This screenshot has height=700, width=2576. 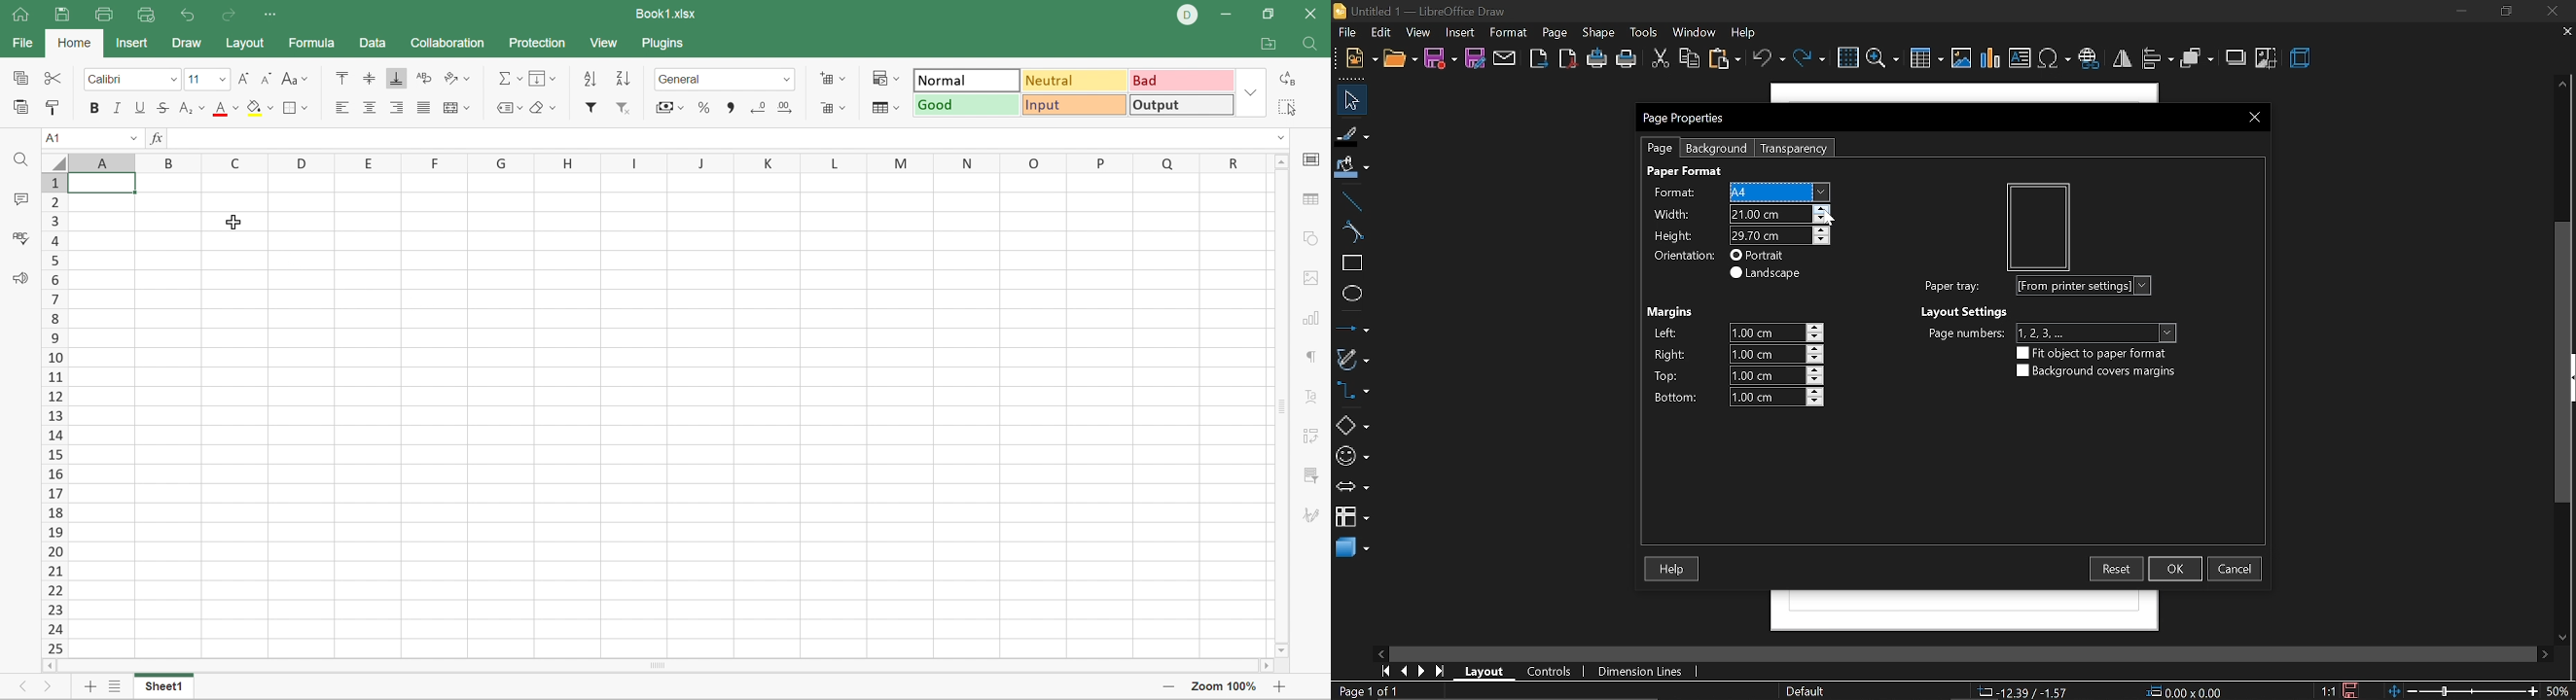 I want to click on Open file location, so click(x=1268, y=43).